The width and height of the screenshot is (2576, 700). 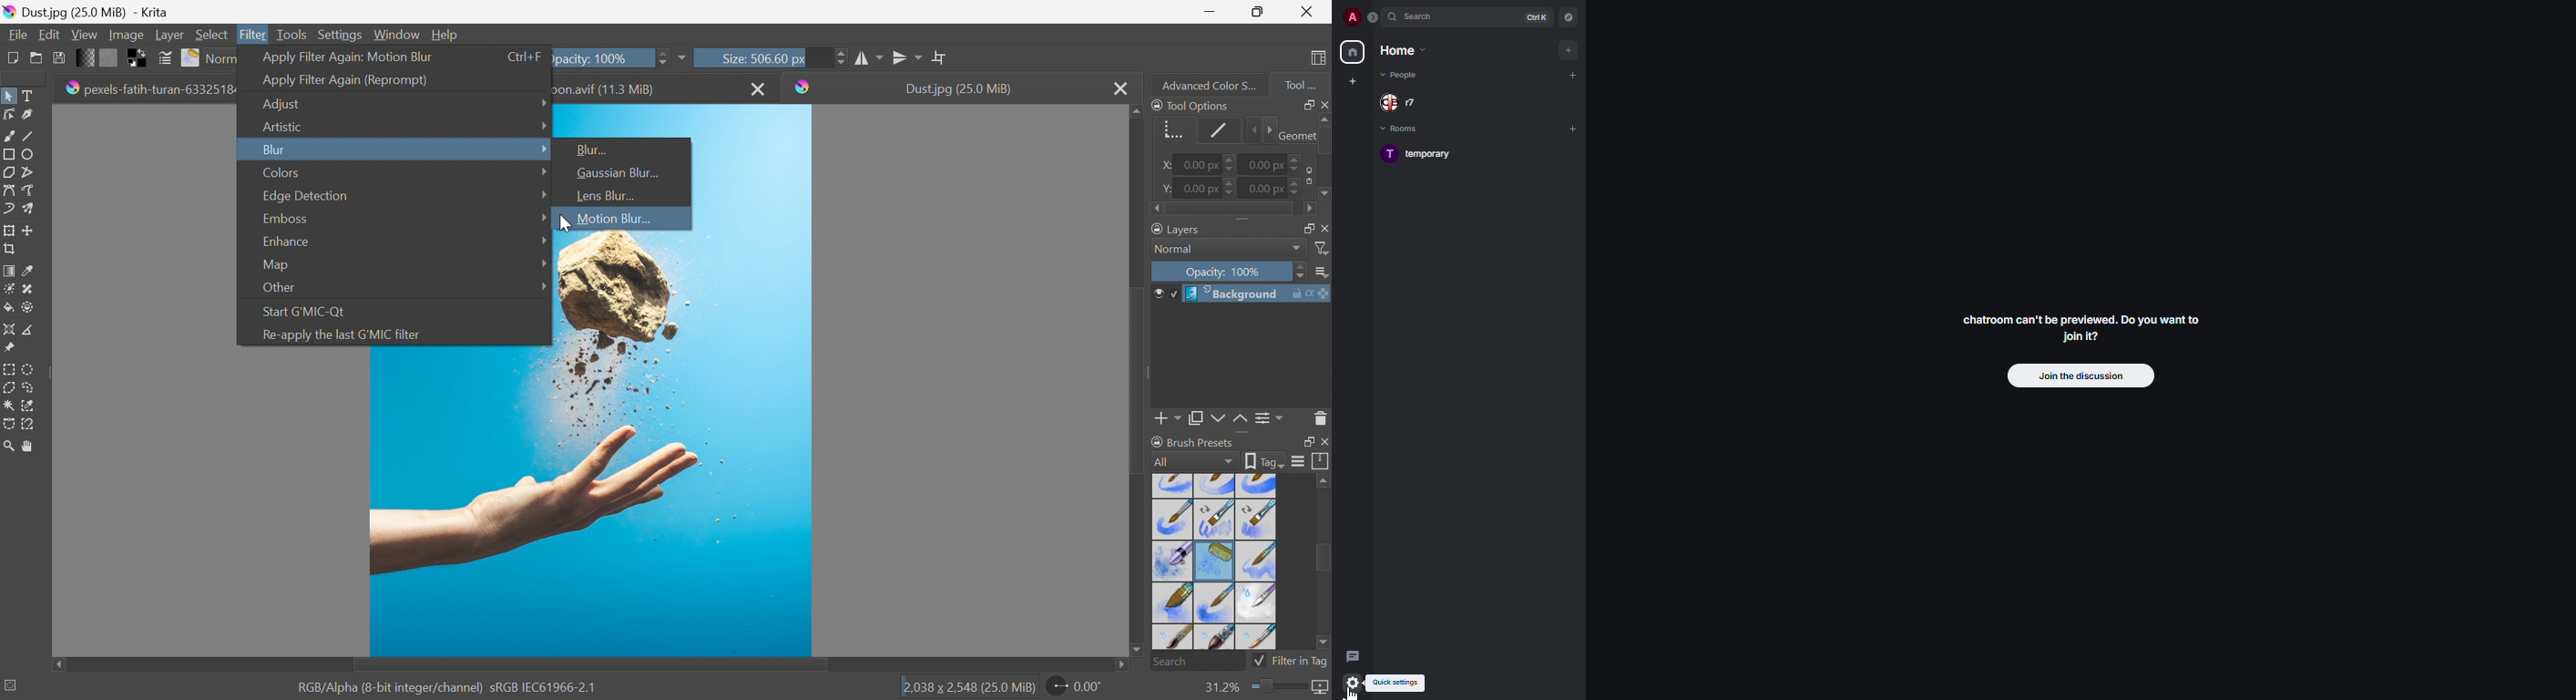 What do you see at coordinates (1202, 189) in the screenshot?
I see `0.00 px` at bounding box center [1202, 189].